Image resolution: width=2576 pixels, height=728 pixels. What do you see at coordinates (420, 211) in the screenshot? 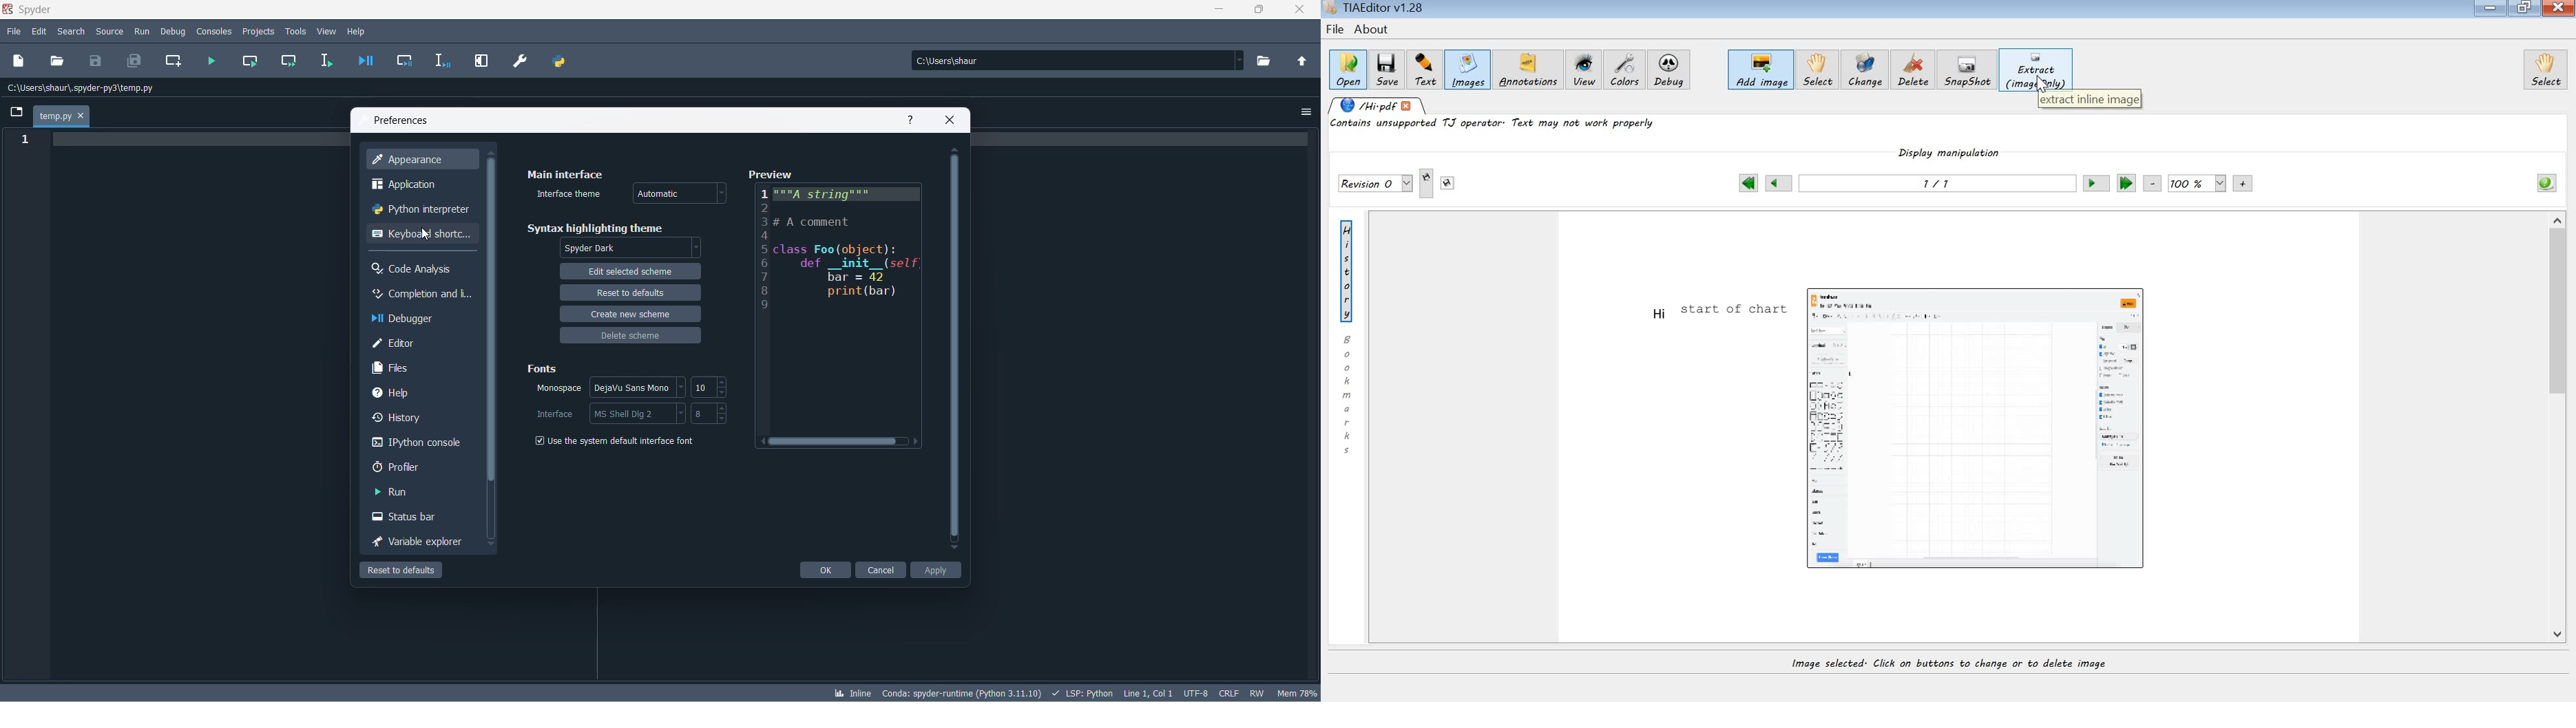
I see `python interpreter` at bounding box center [420, 211].